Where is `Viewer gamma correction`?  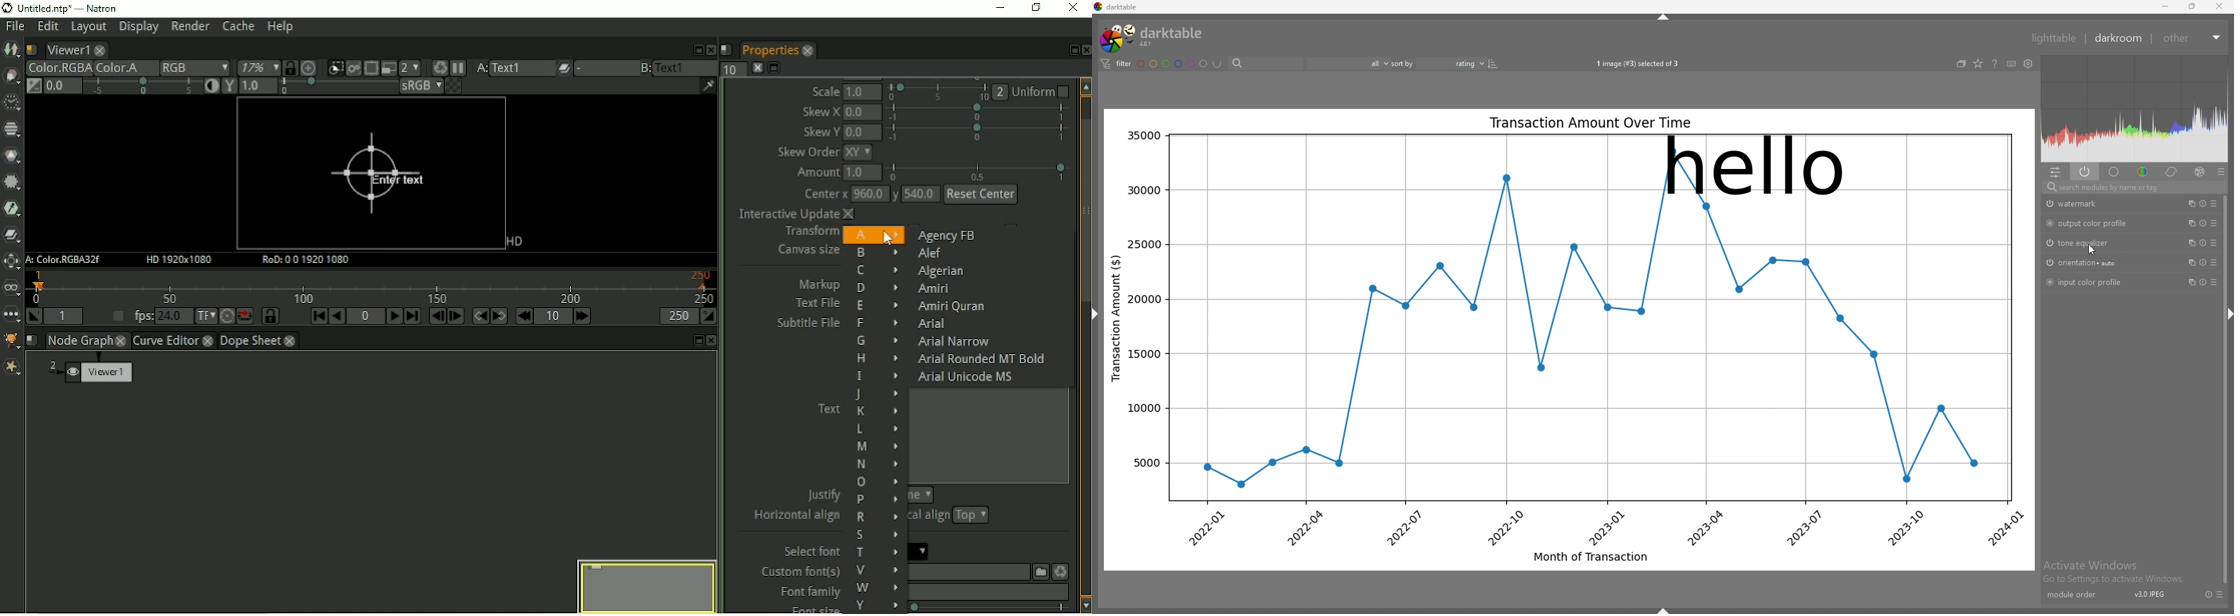 Viewer gamma correction is located at coordinates (257, 87).